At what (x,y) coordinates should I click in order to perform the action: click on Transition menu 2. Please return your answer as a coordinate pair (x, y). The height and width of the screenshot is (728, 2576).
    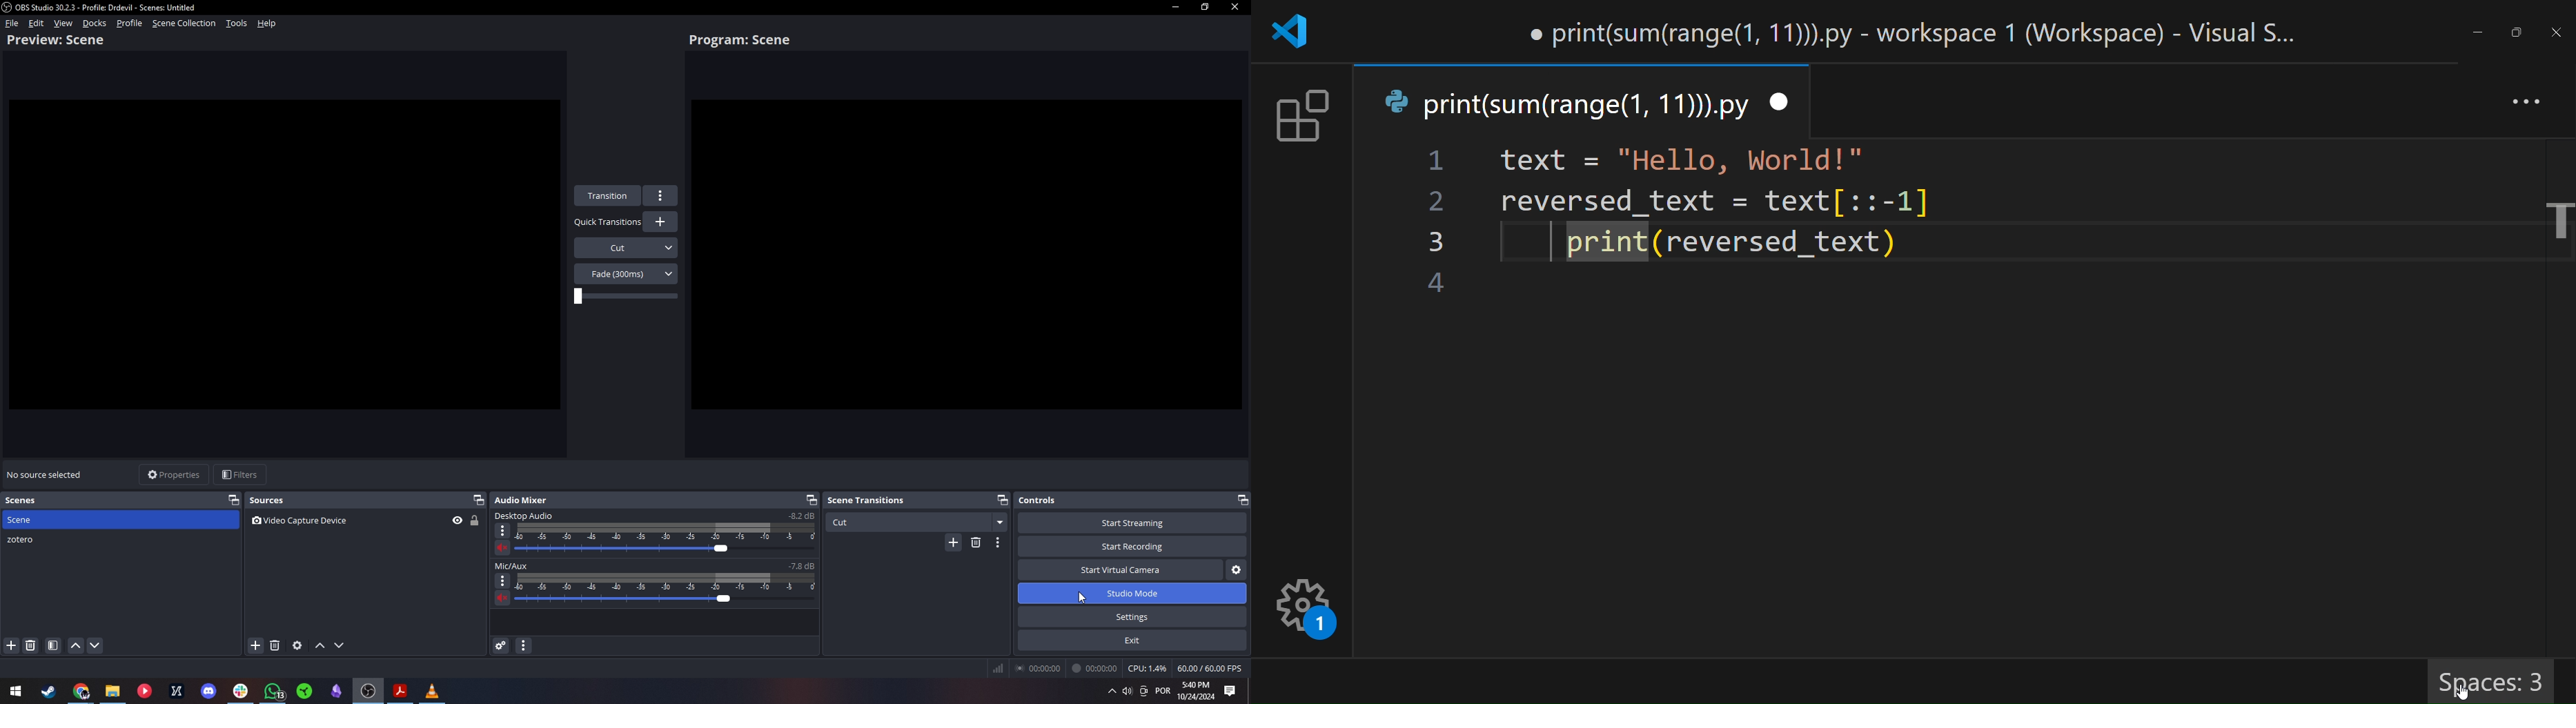
    Looking at the image, I should click on (626, 274).